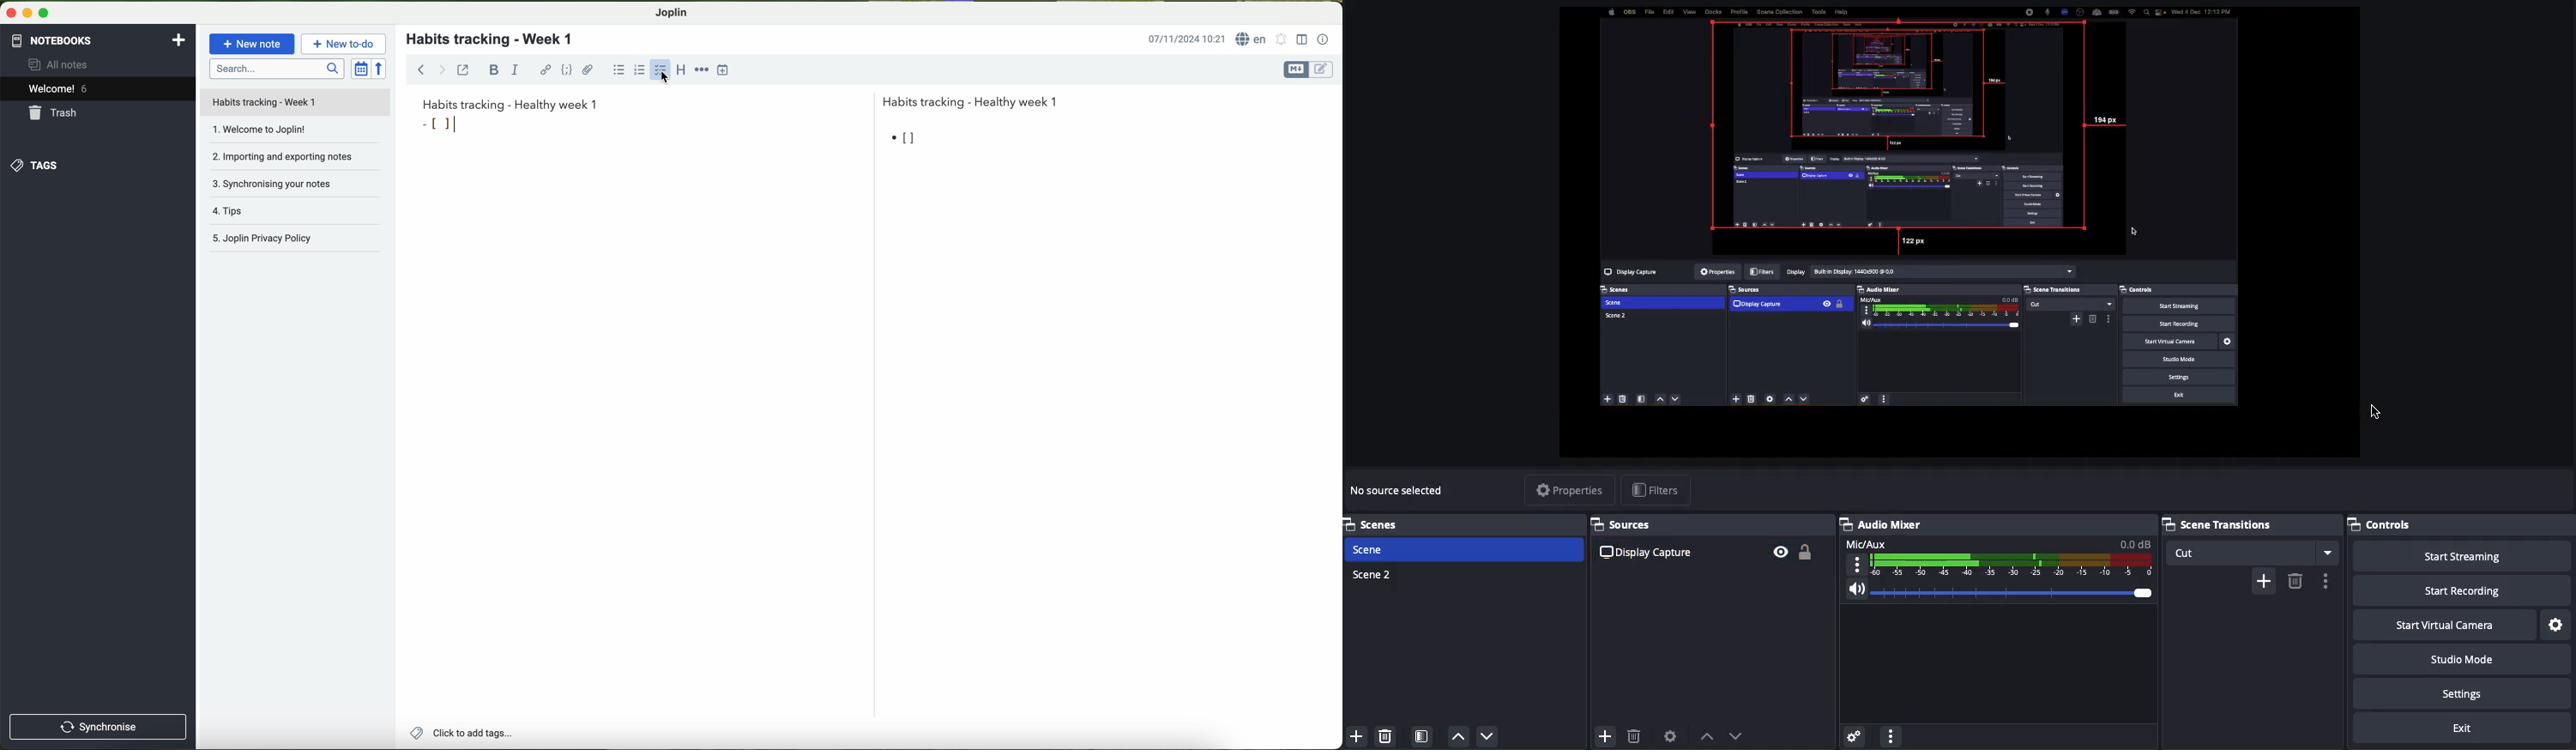  I want to click on Settings, so click(2472, 693).